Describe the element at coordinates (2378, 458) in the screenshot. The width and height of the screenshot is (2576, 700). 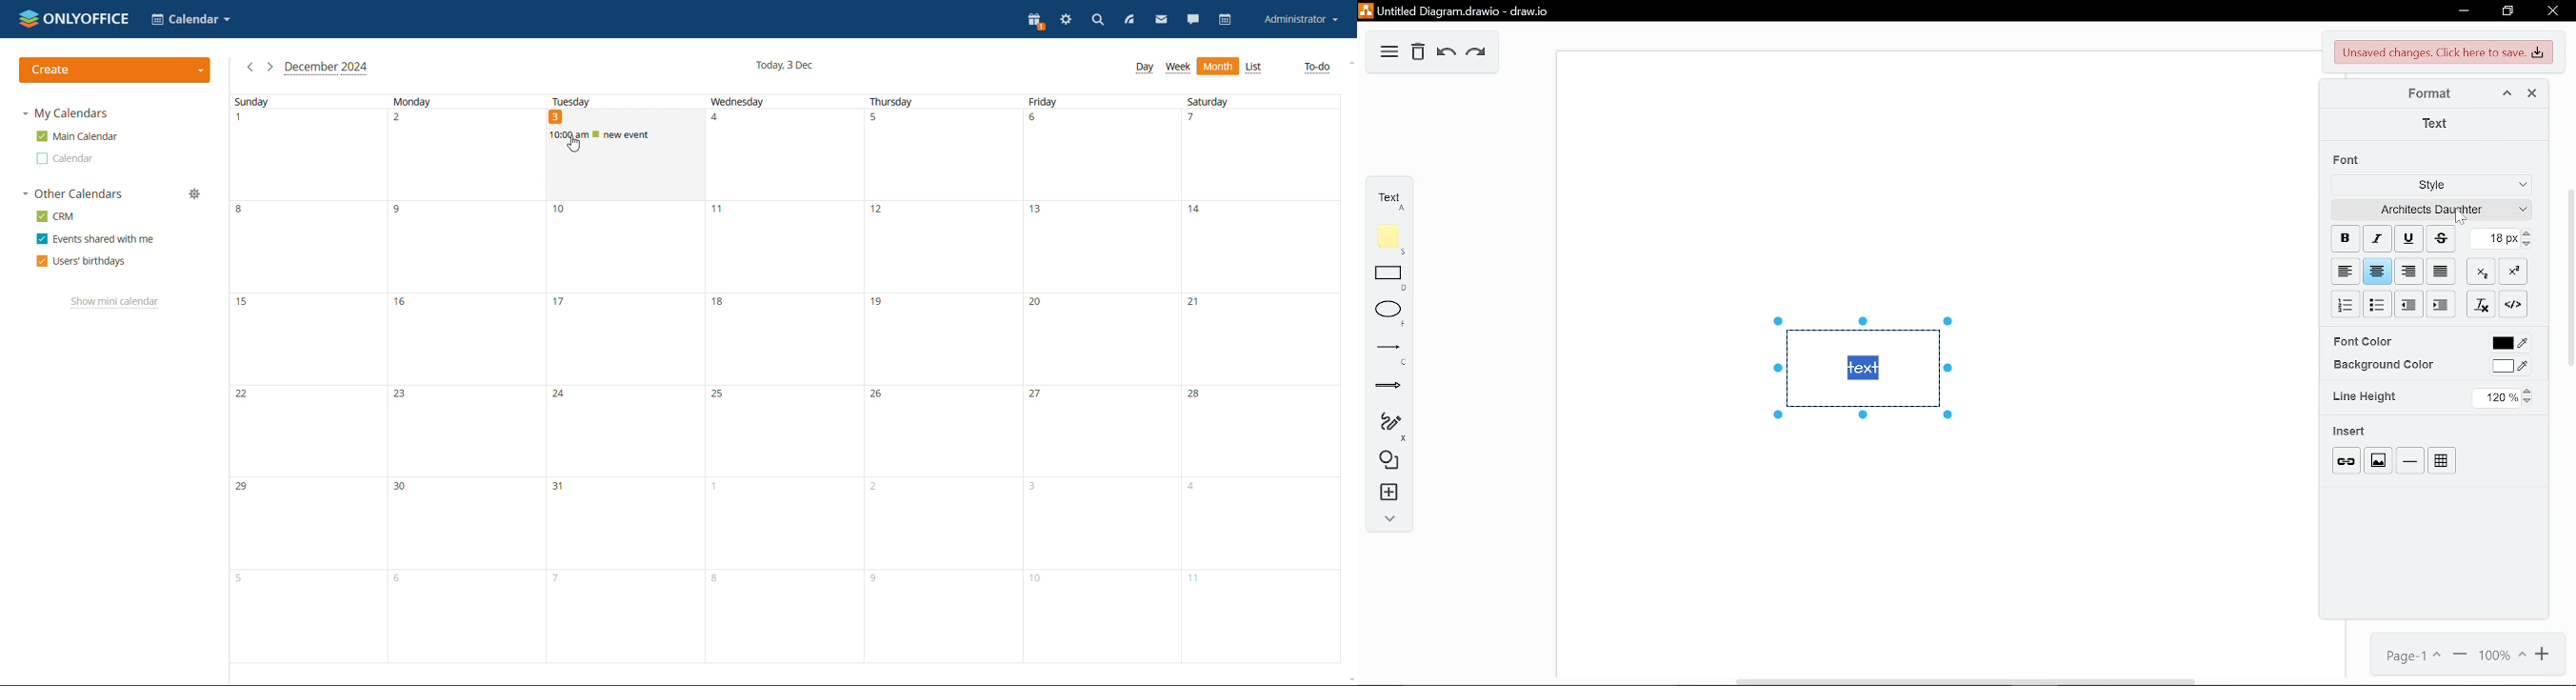
I see `image` at that location.